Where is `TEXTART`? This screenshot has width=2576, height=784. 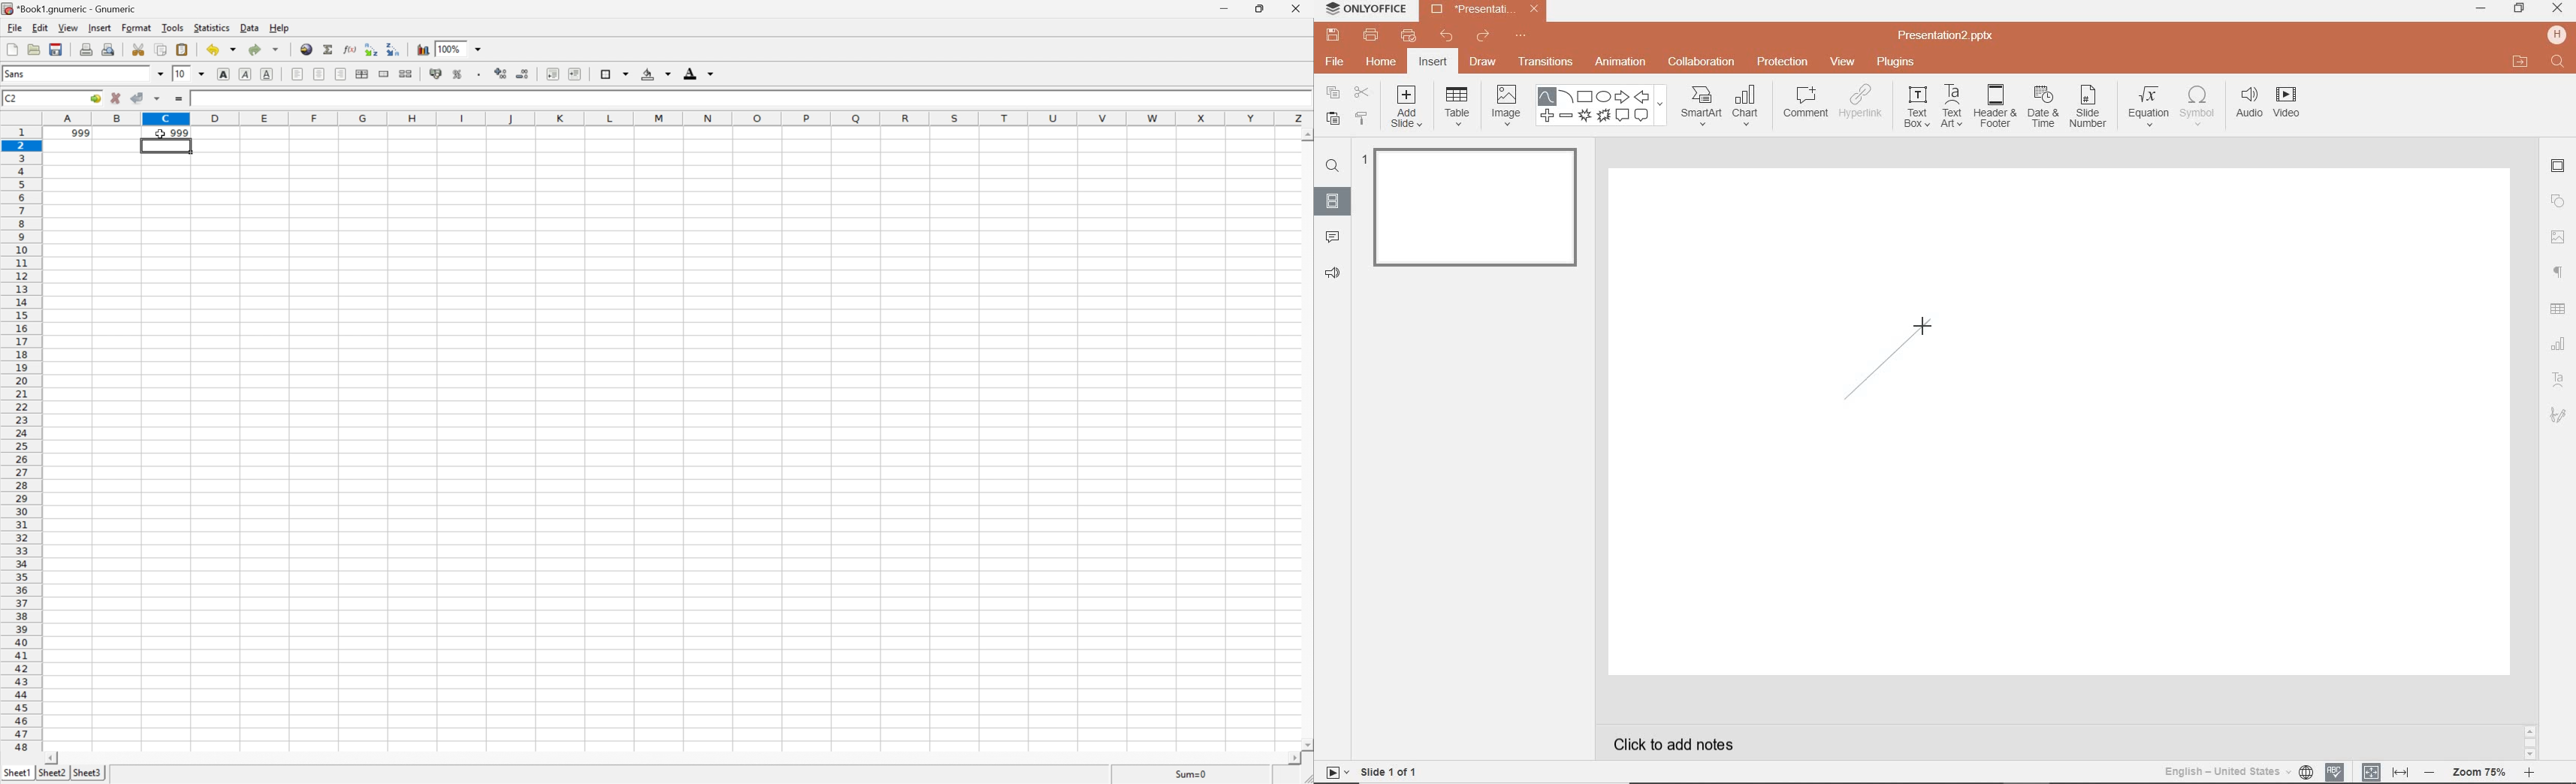 TEXTART is located at coordinates (1952, 107).